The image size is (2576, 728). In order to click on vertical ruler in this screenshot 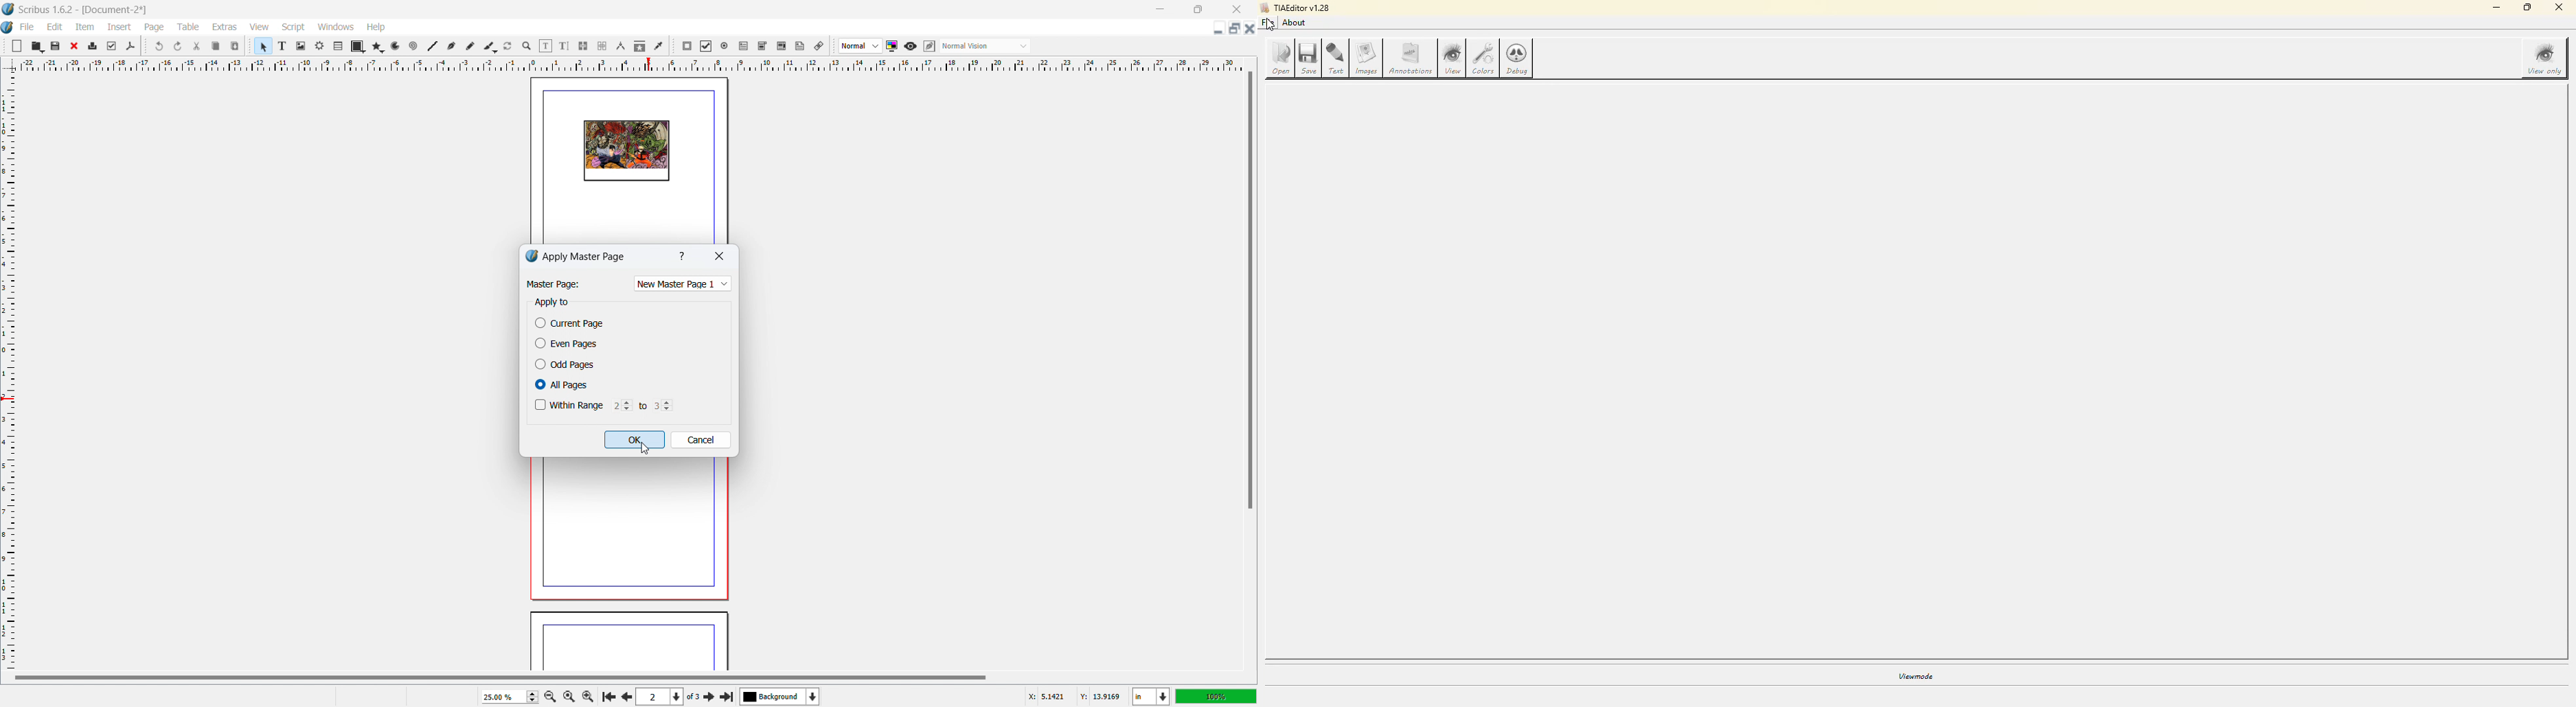, I will do `click(8, 371)`.